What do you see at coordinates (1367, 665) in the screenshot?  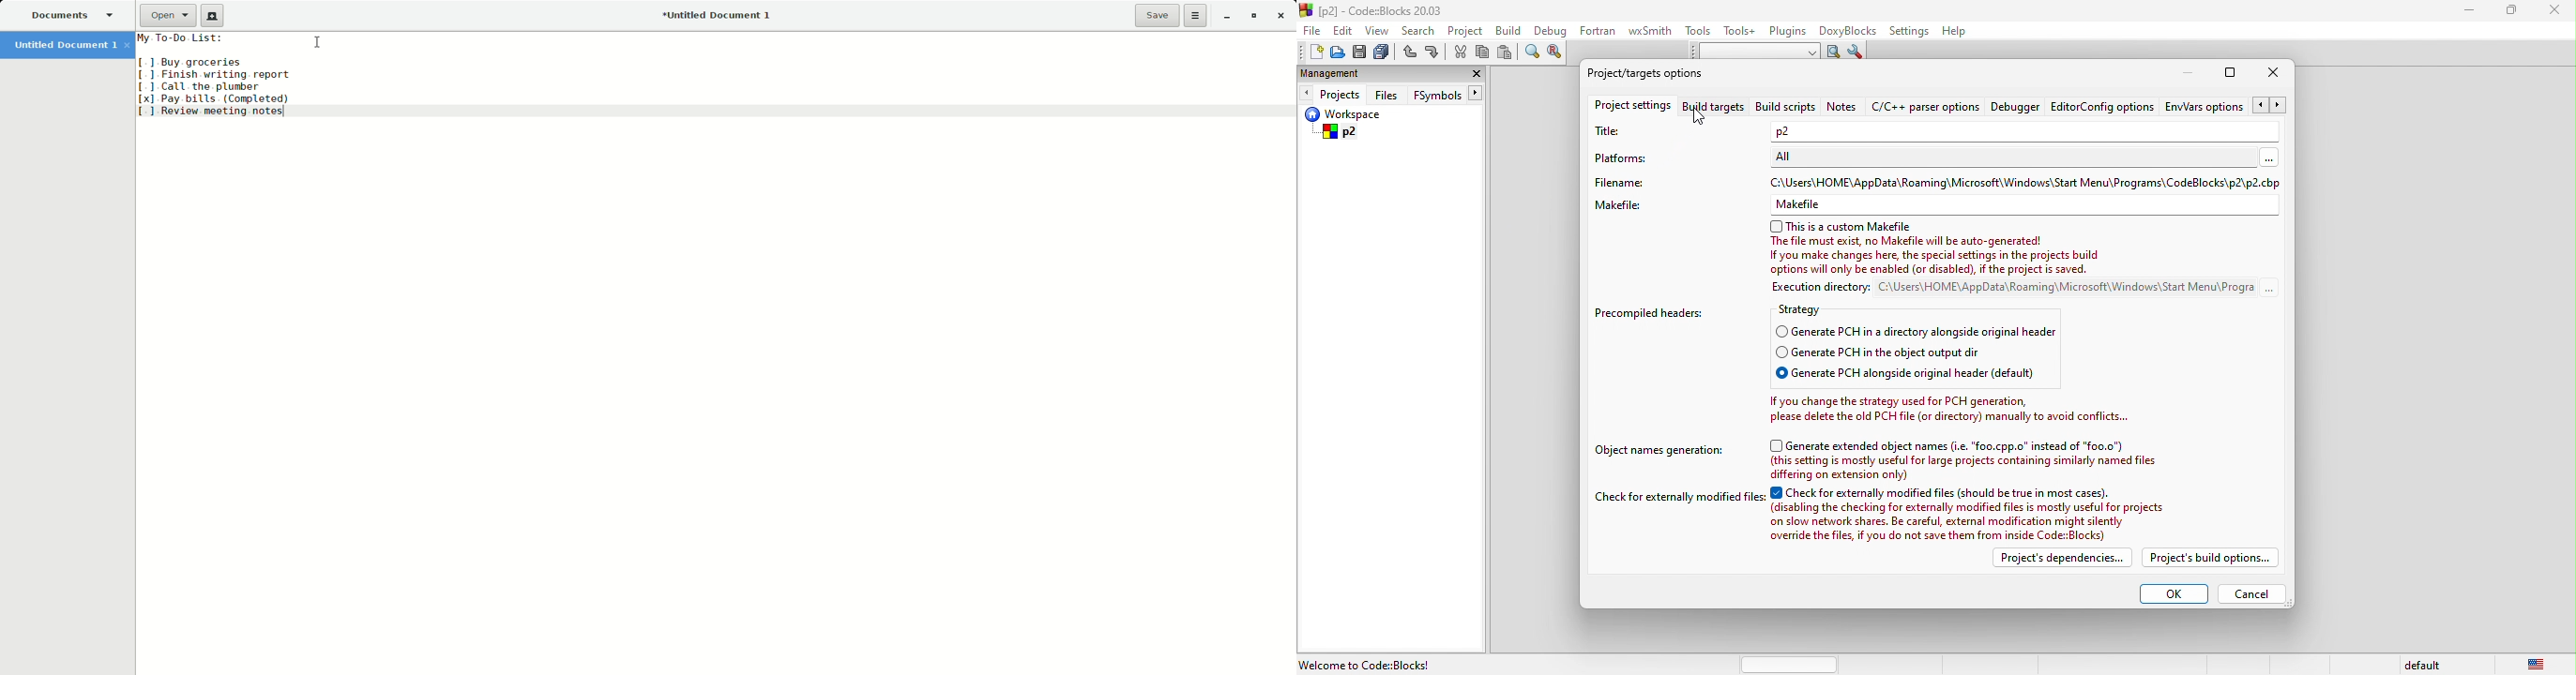 I see `Welcome to Code::Blocks!` at bounding box center [1367, 665].